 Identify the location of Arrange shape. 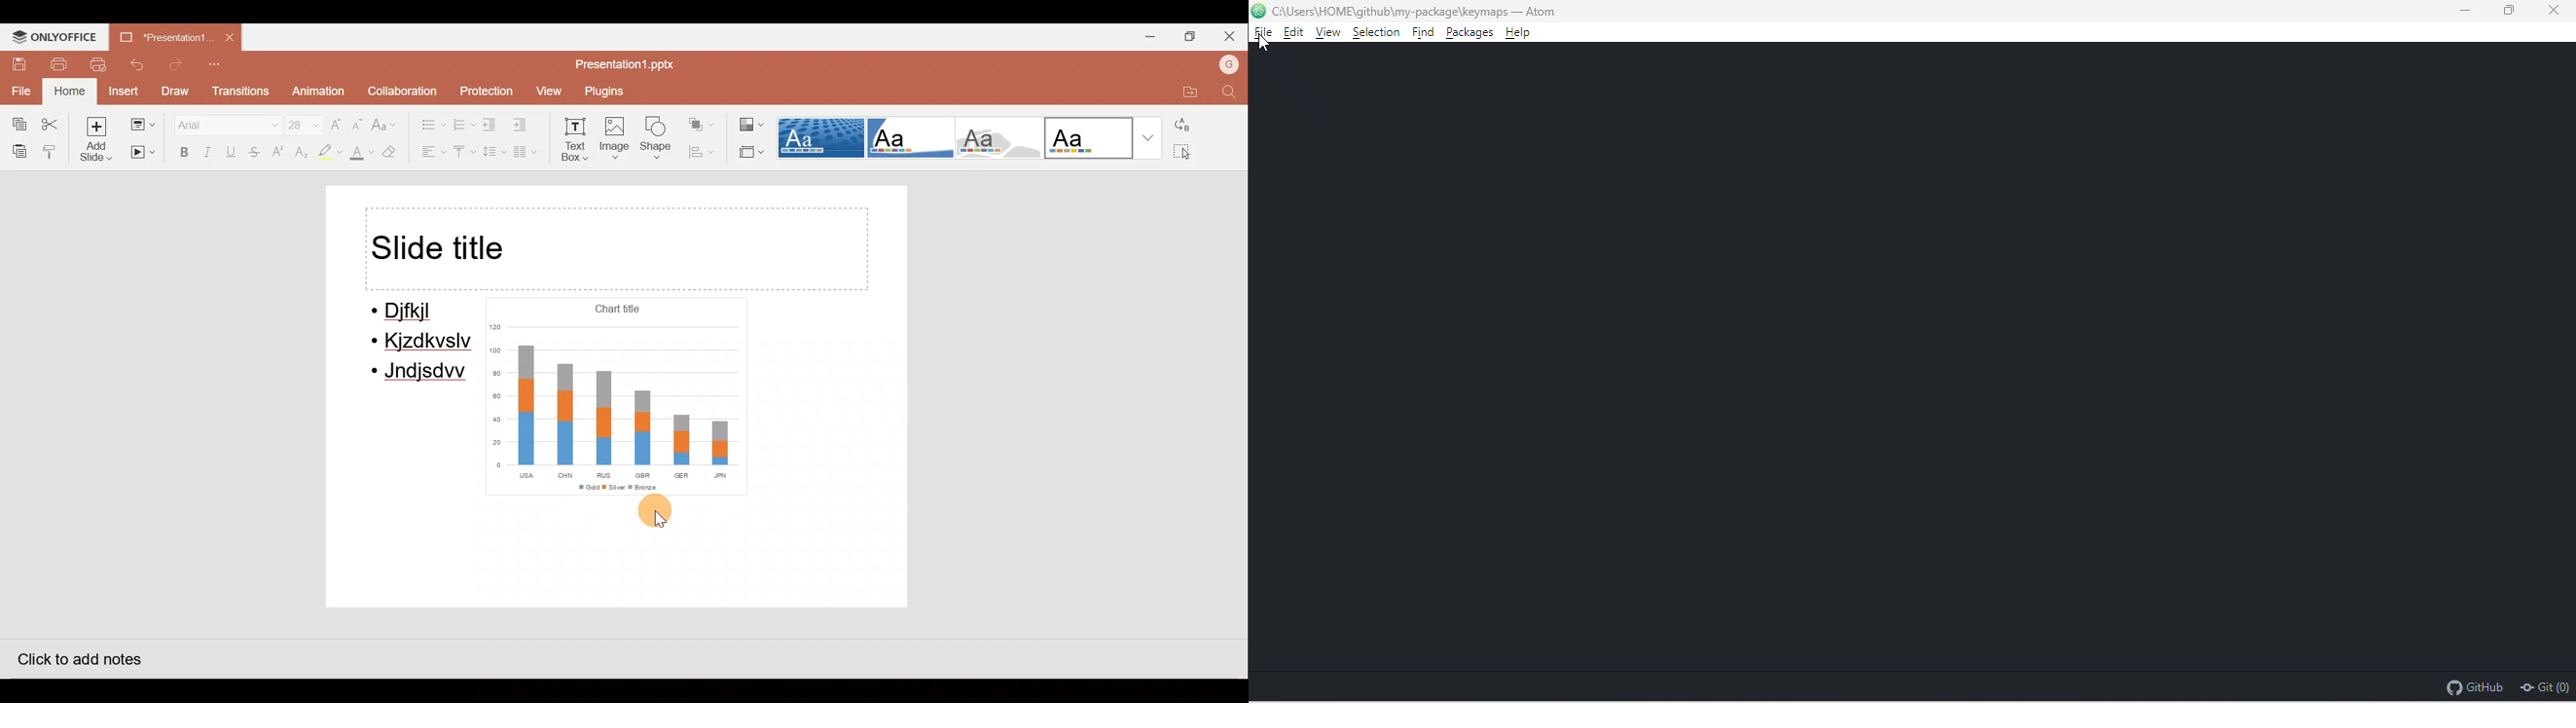
(703, 120).